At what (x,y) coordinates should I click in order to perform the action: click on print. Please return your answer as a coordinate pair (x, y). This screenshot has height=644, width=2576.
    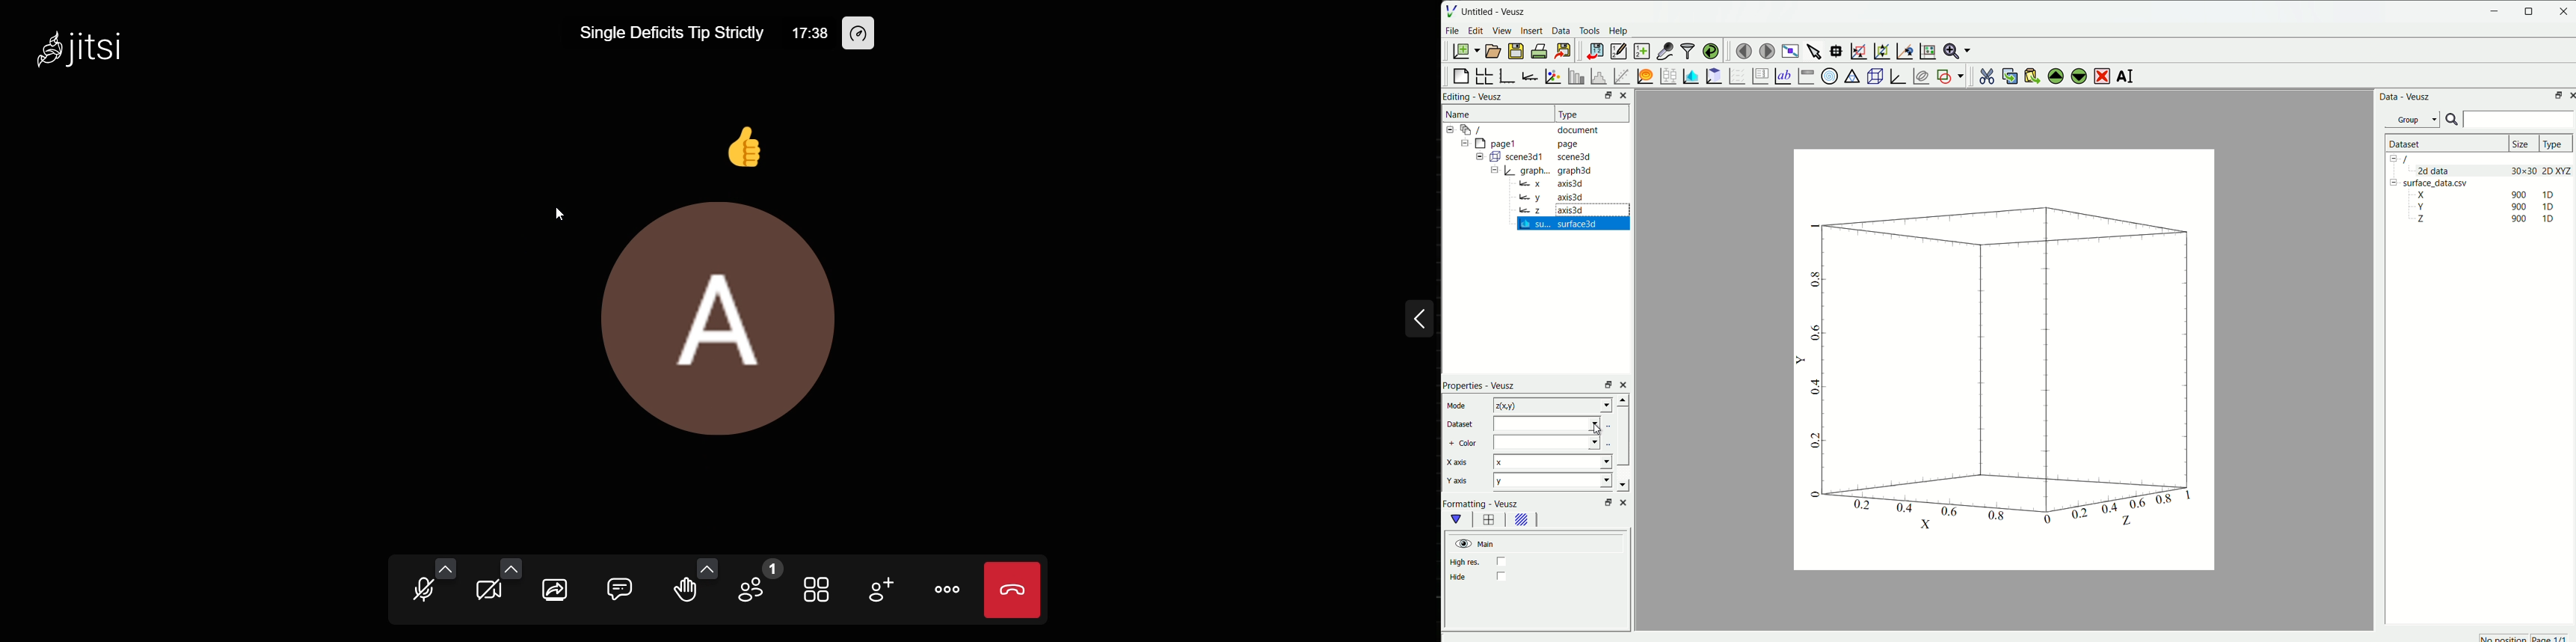
    Looking at the image, I should click on (1539, 51).